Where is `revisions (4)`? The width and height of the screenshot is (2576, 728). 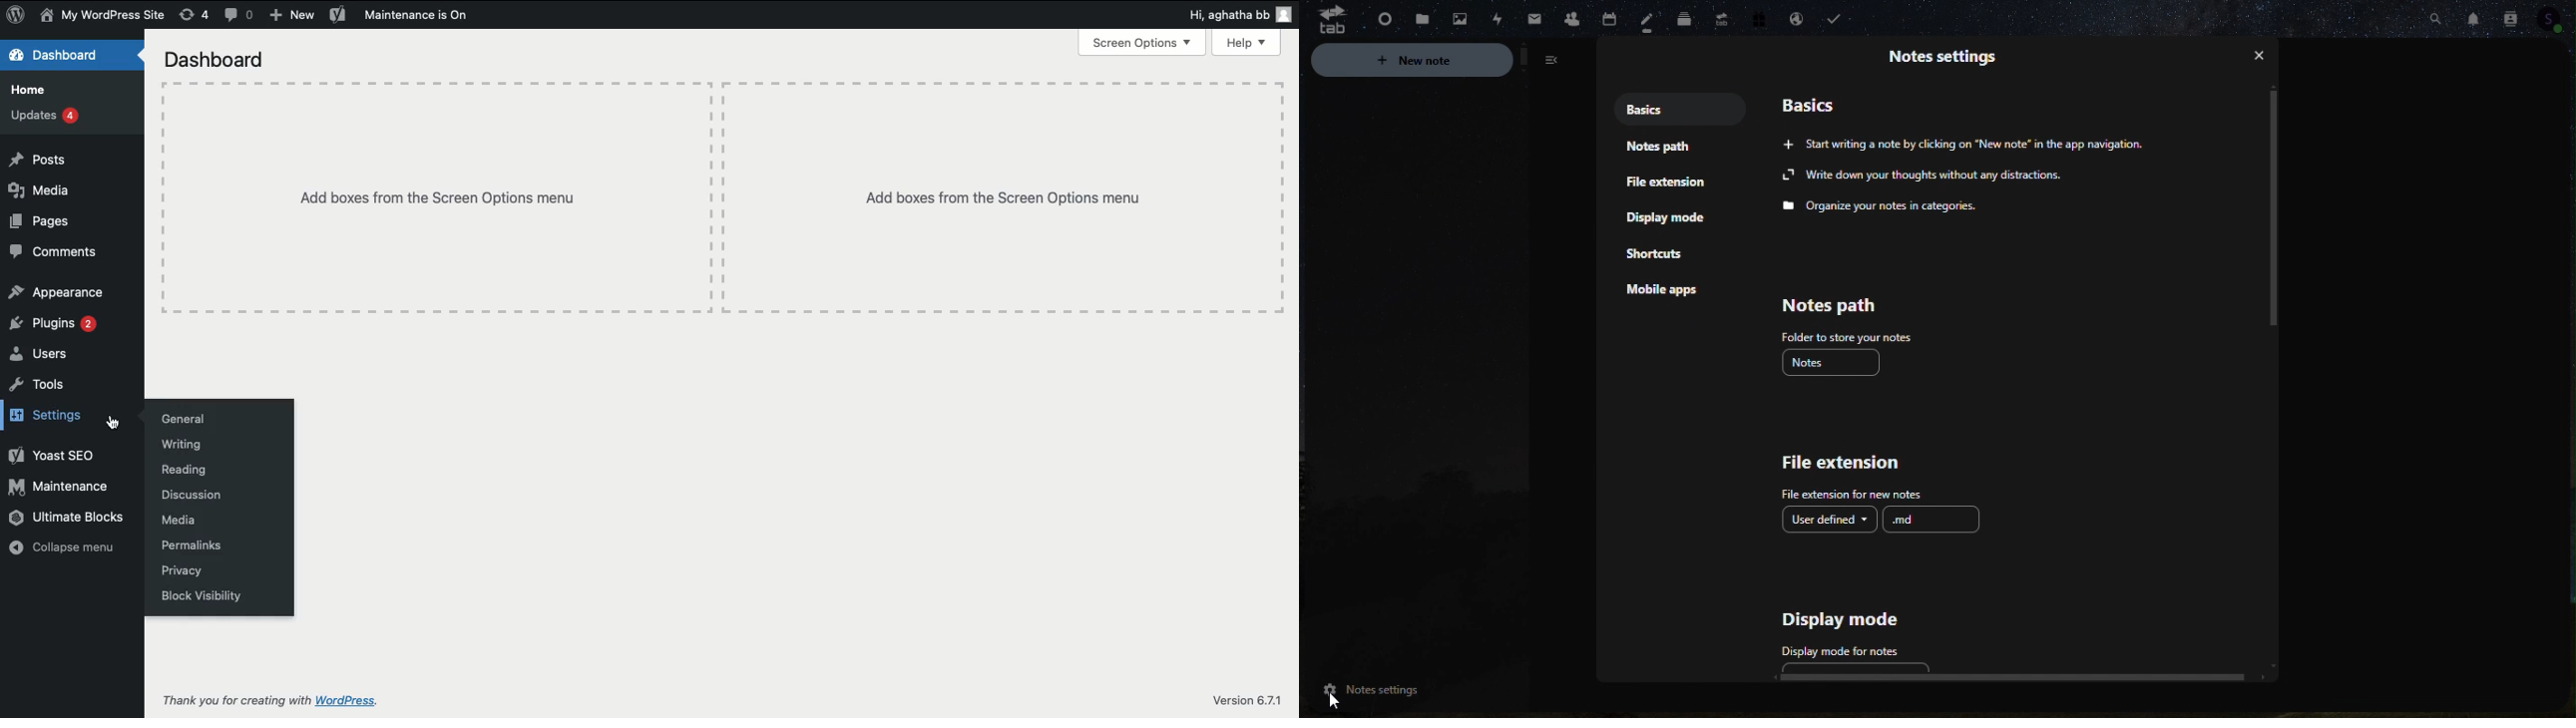
revisions (4) is located at coordinates (196, 14).